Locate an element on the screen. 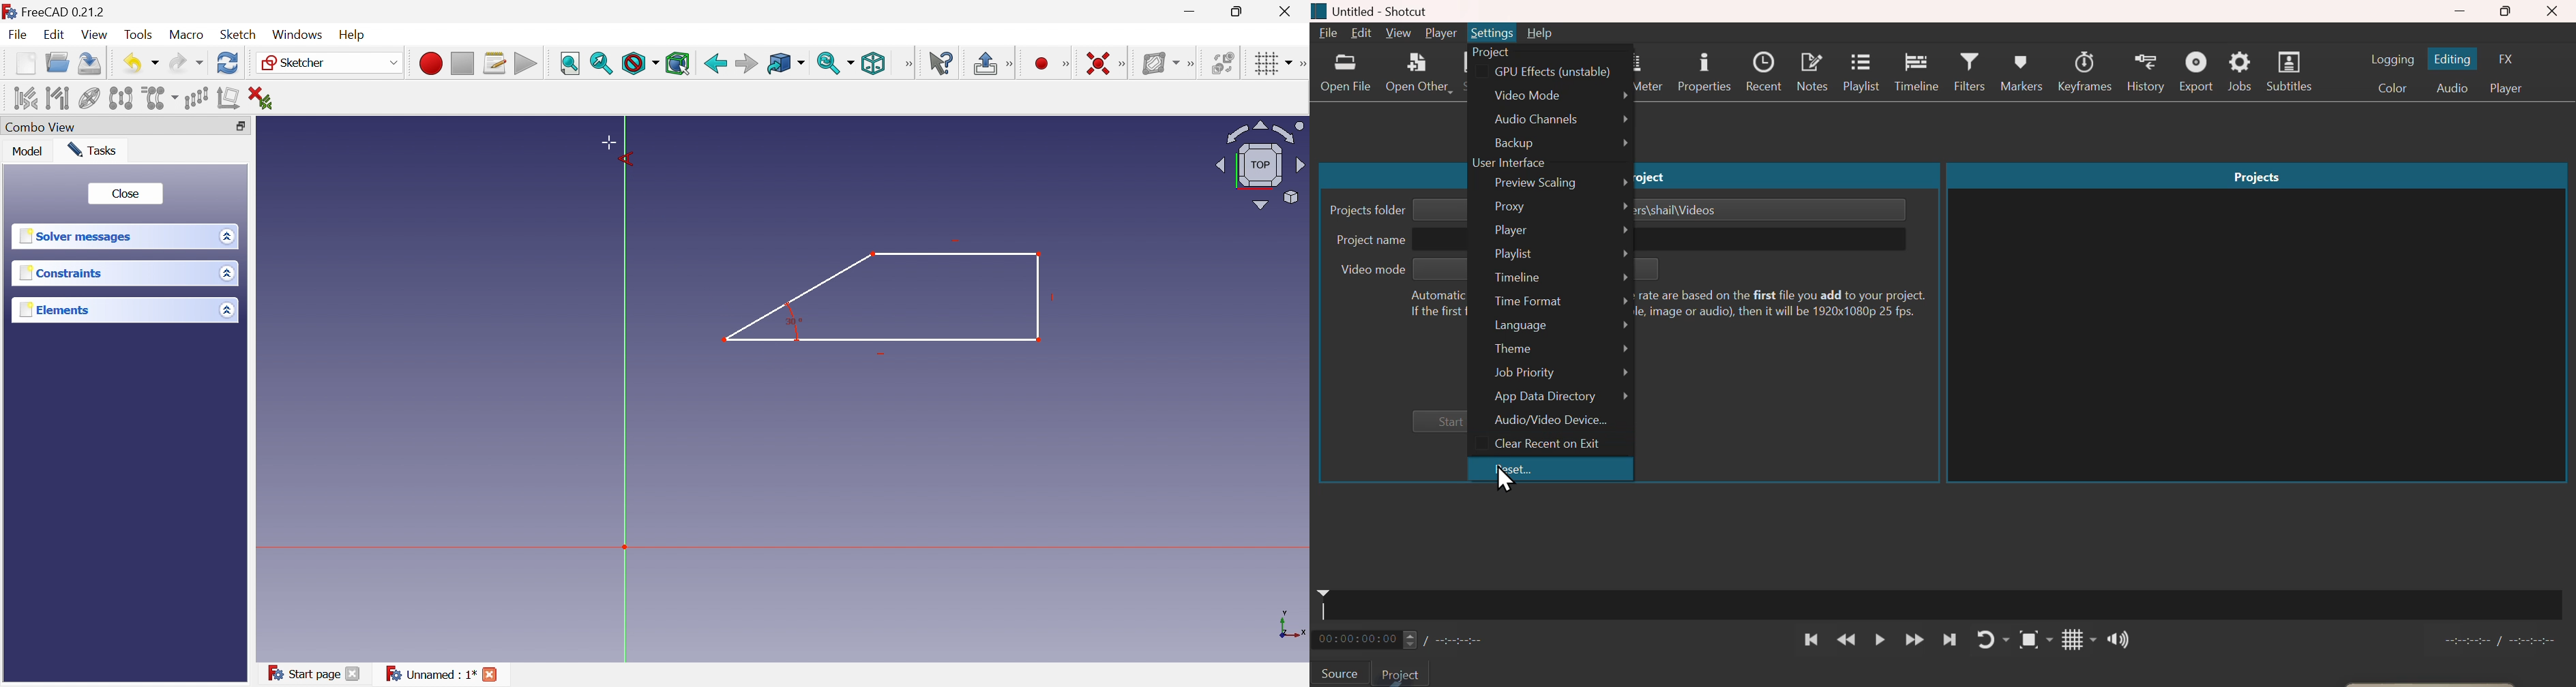  Sketch is located at coordinates (239, 35).